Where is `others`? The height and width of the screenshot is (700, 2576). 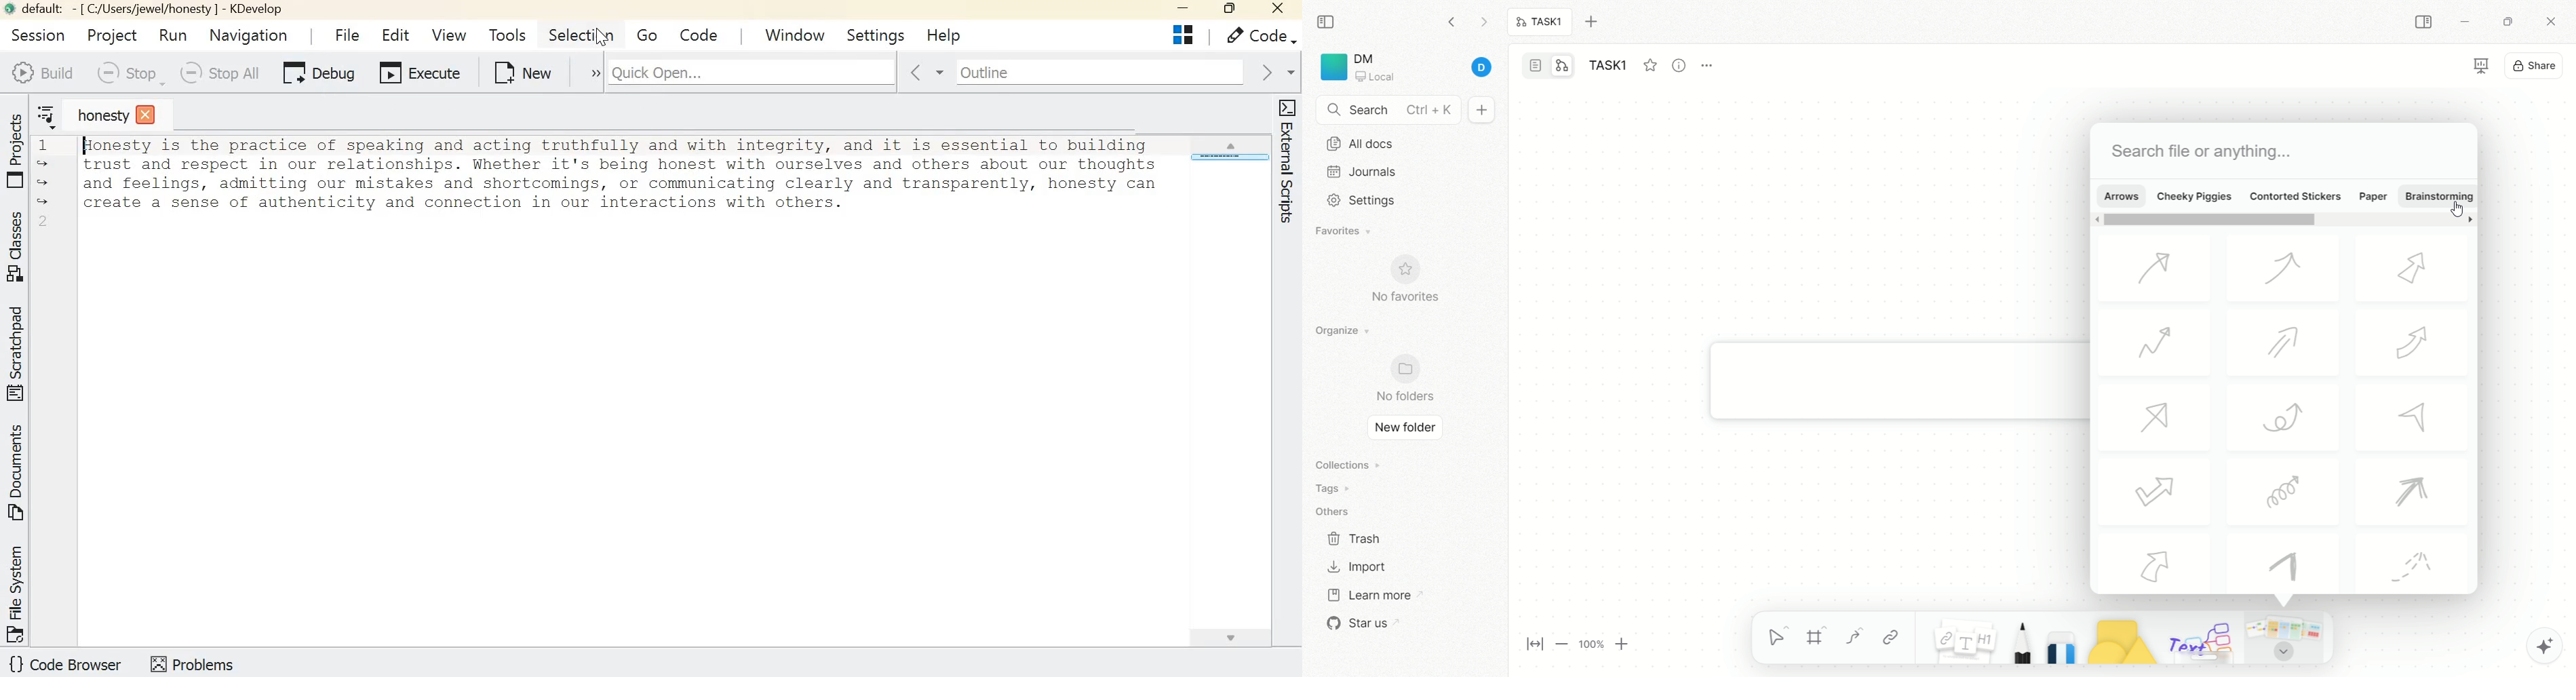 others is located at coordinates (1335, 512).